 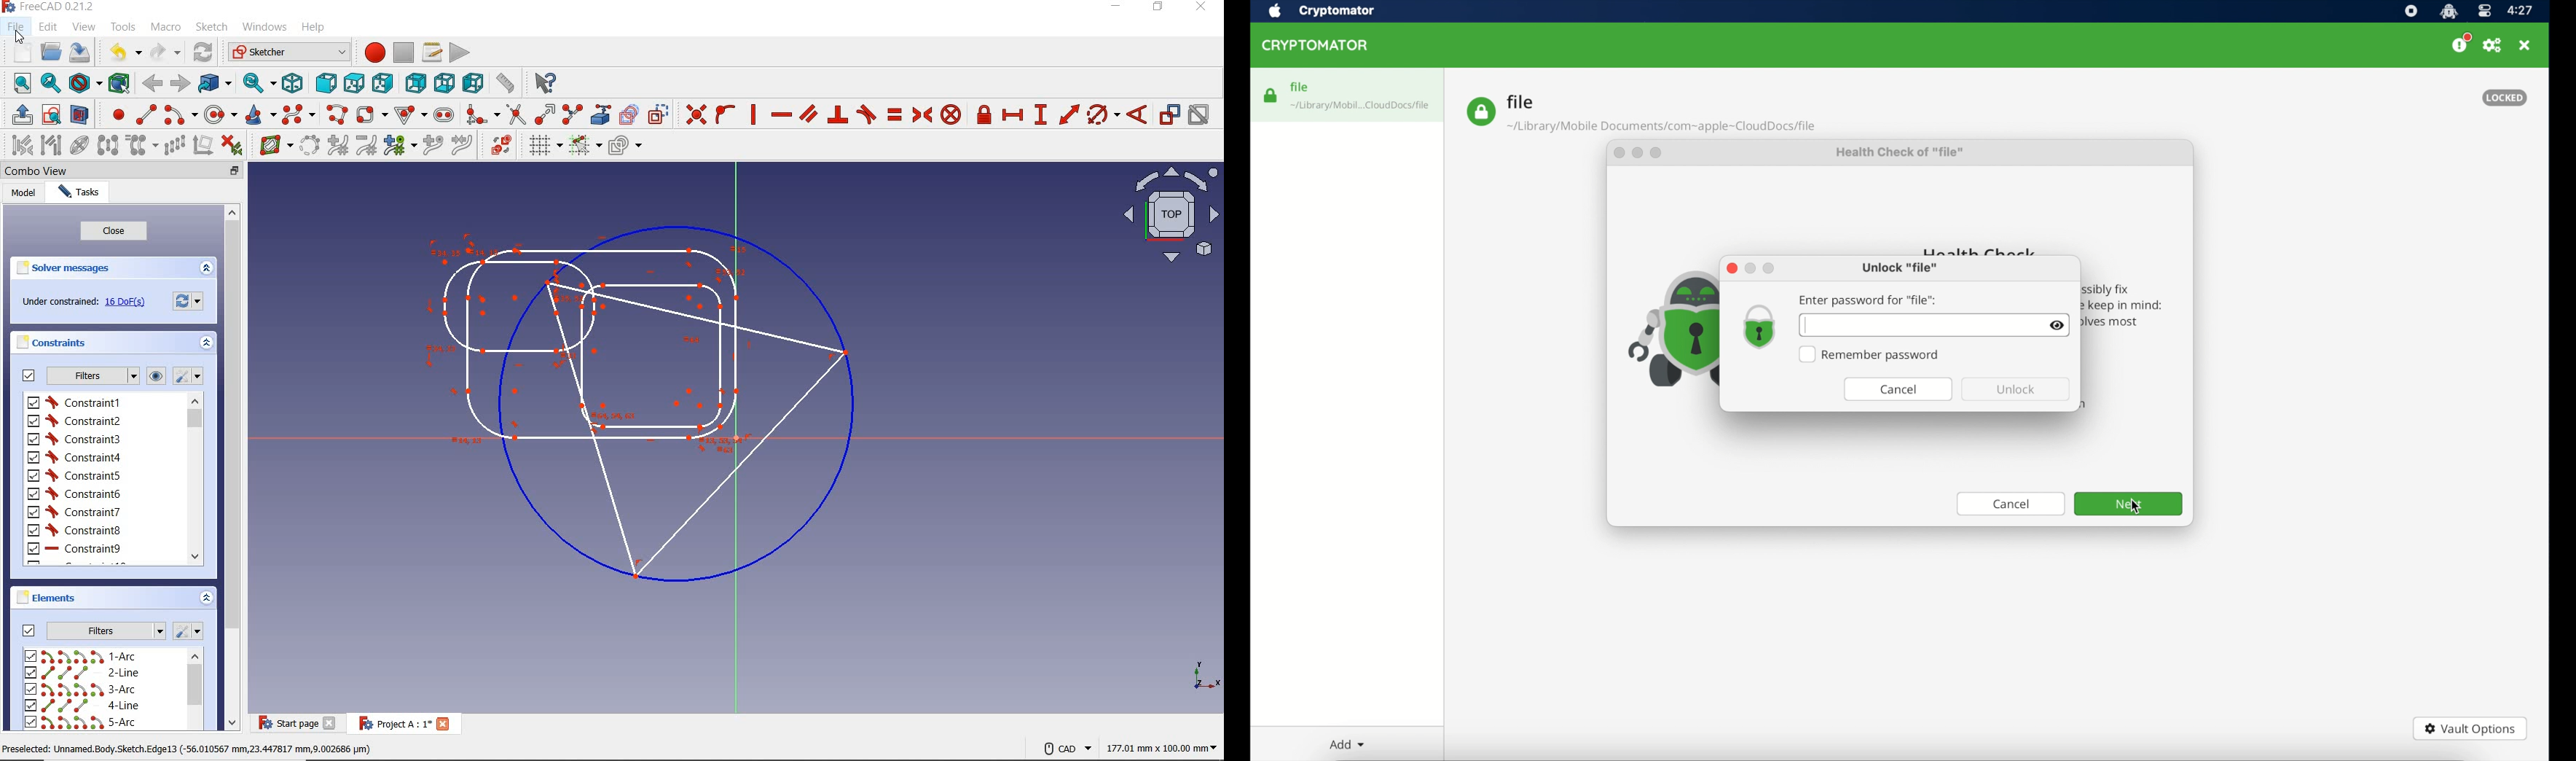 What do you see at coordinates (432, 144) in the screenshot?
I see `insert knot` at bounding box center [432, 144].